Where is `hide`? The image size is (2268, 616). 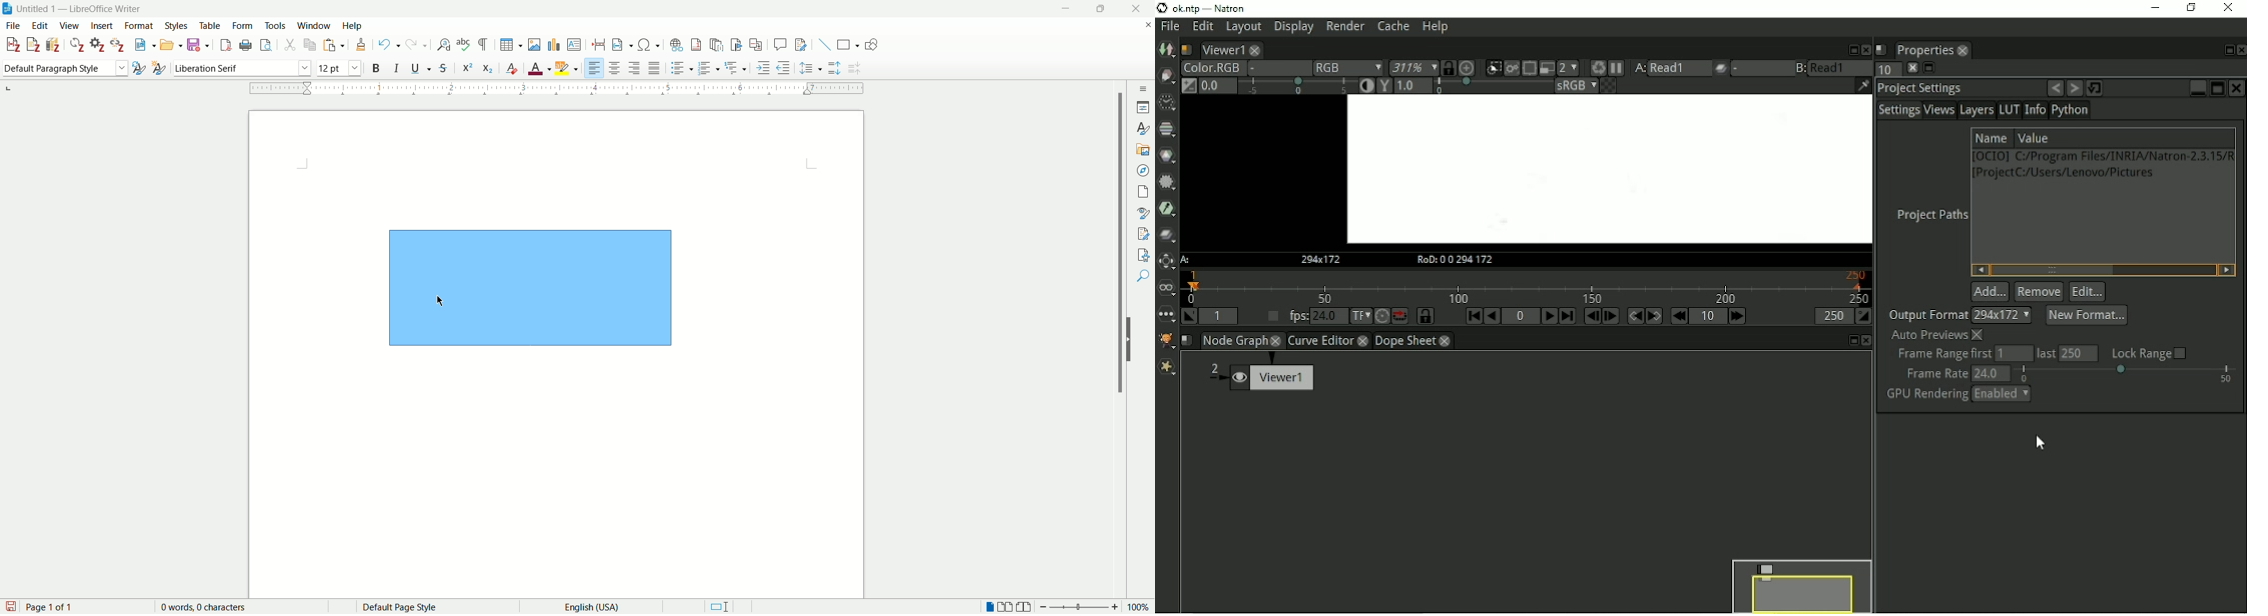
hide is located at coordinates (1133, 339).